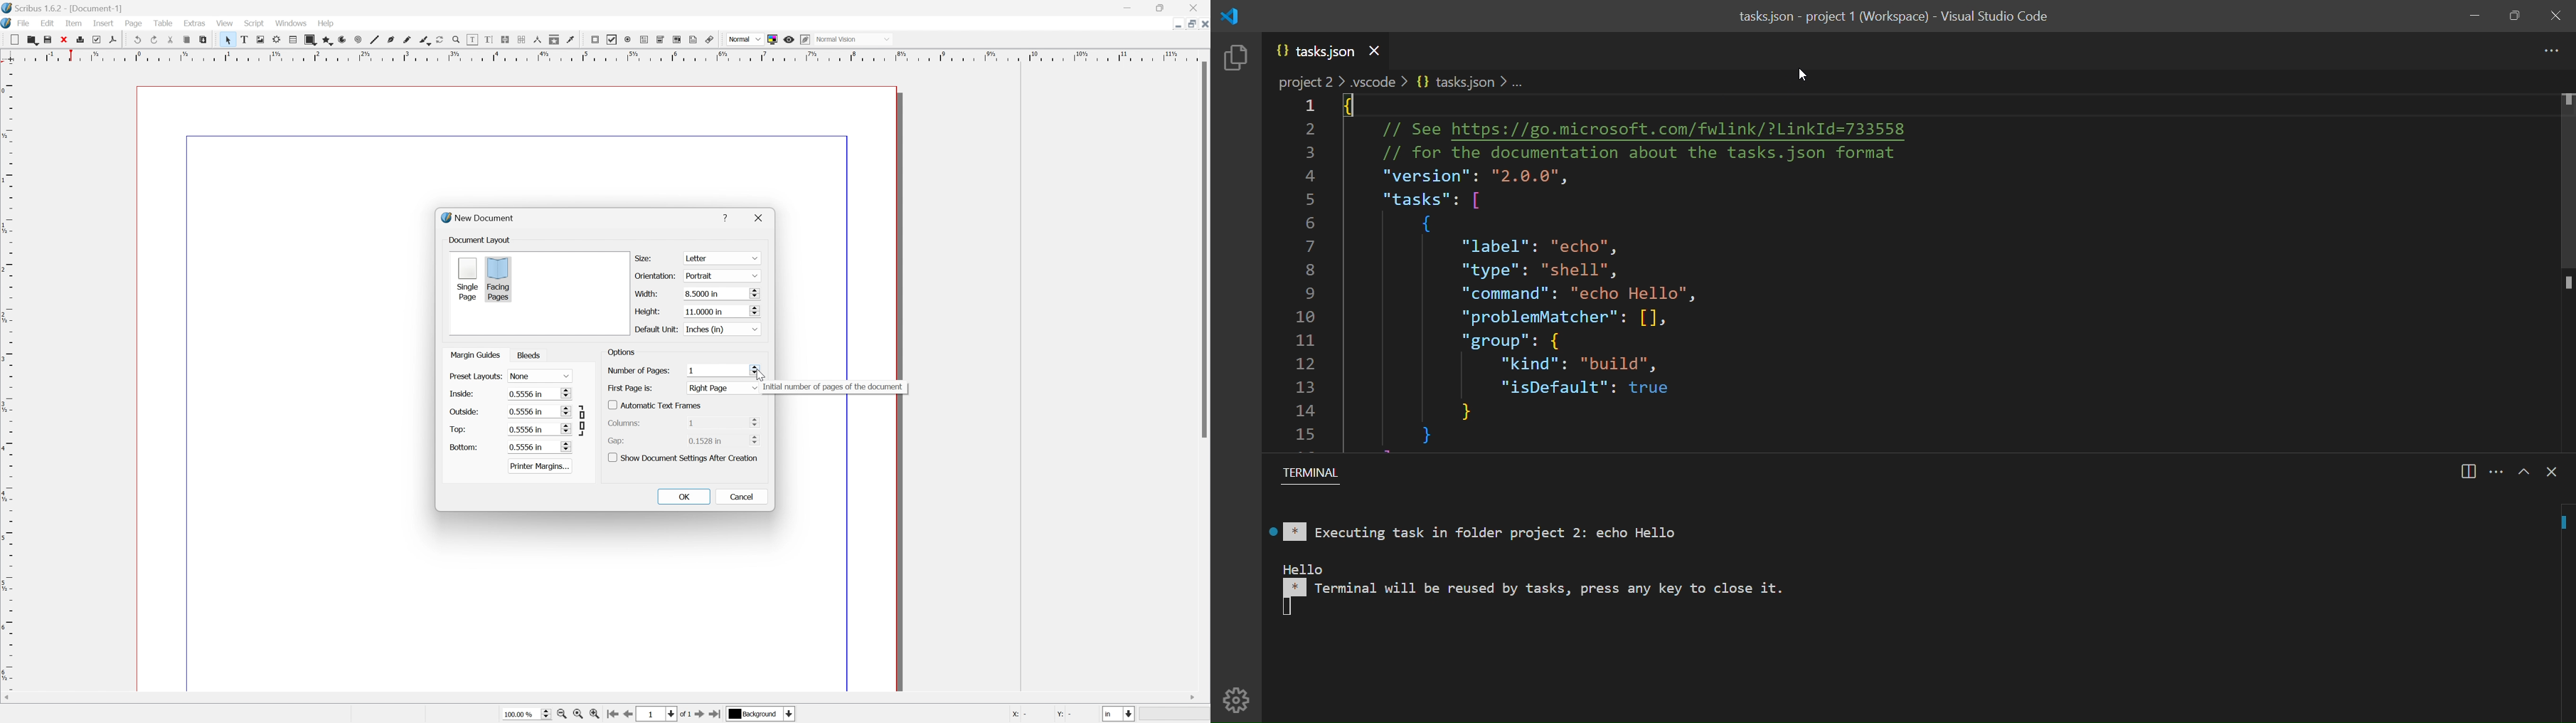 Image resolution: width=2576 pixels, height=728 pixels. What do you see at coordinates (646, 310) in the screenshot?
I see `height:` at bounding box center [646, 310].